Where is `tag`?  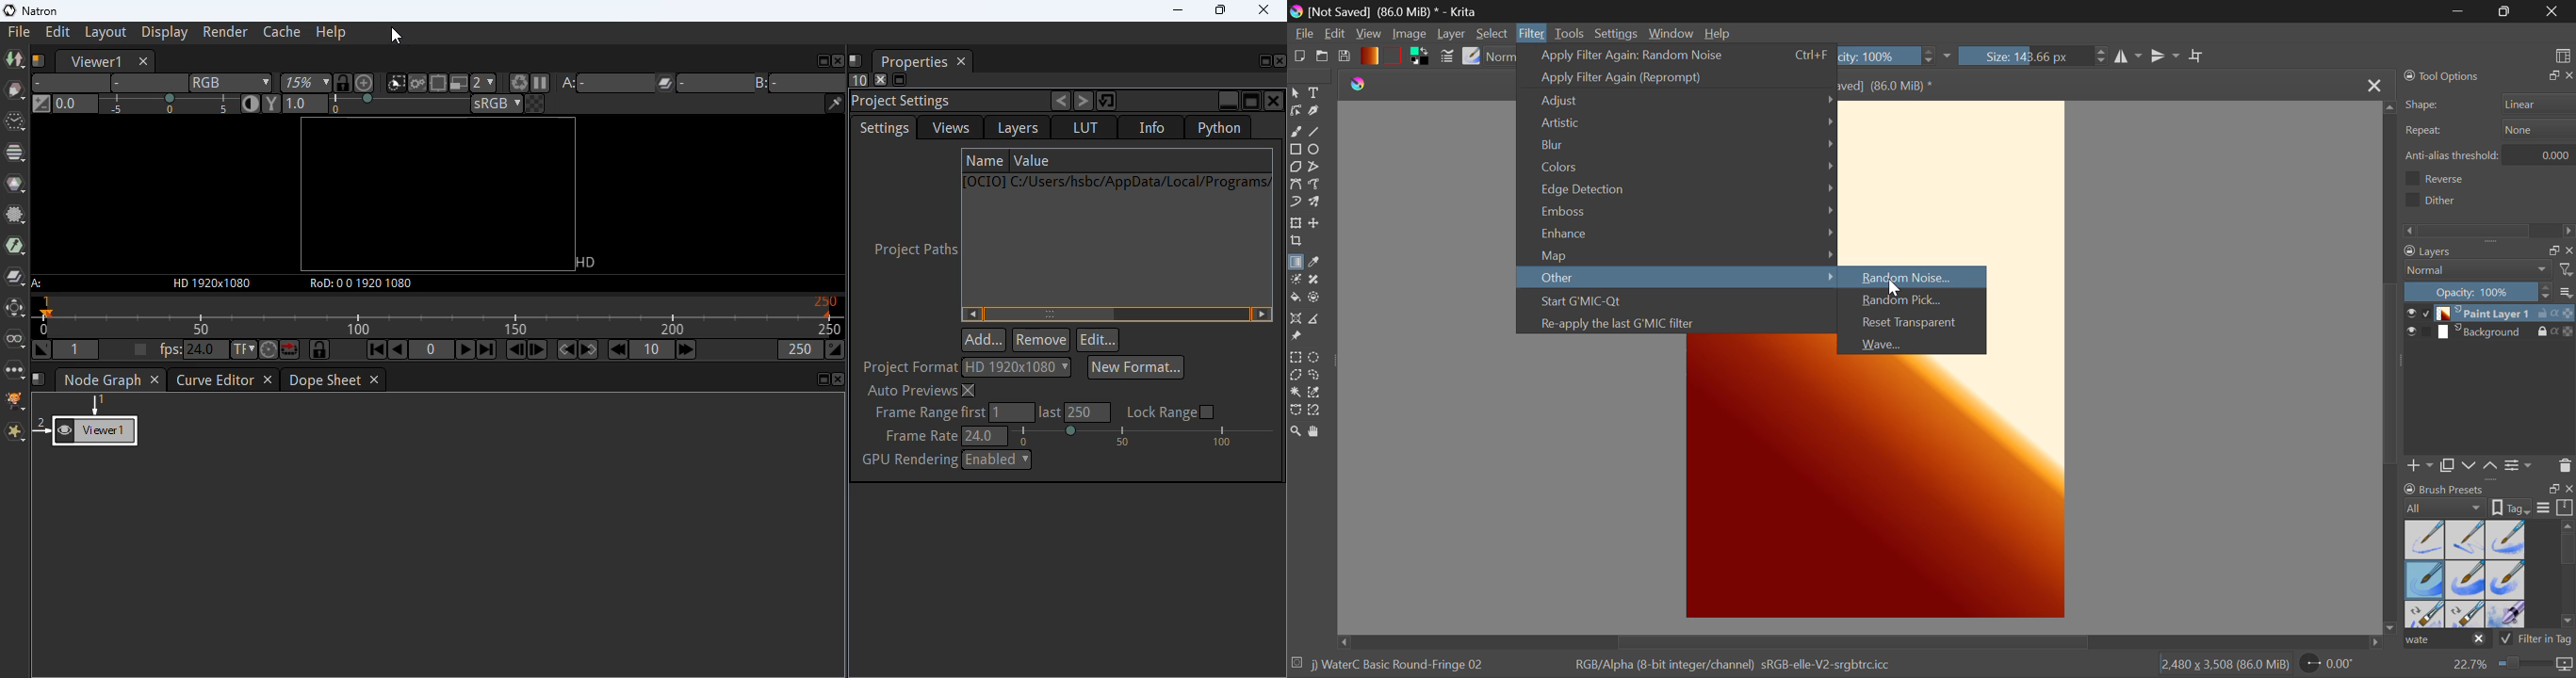 tag is located at coordinates (2514, 507).